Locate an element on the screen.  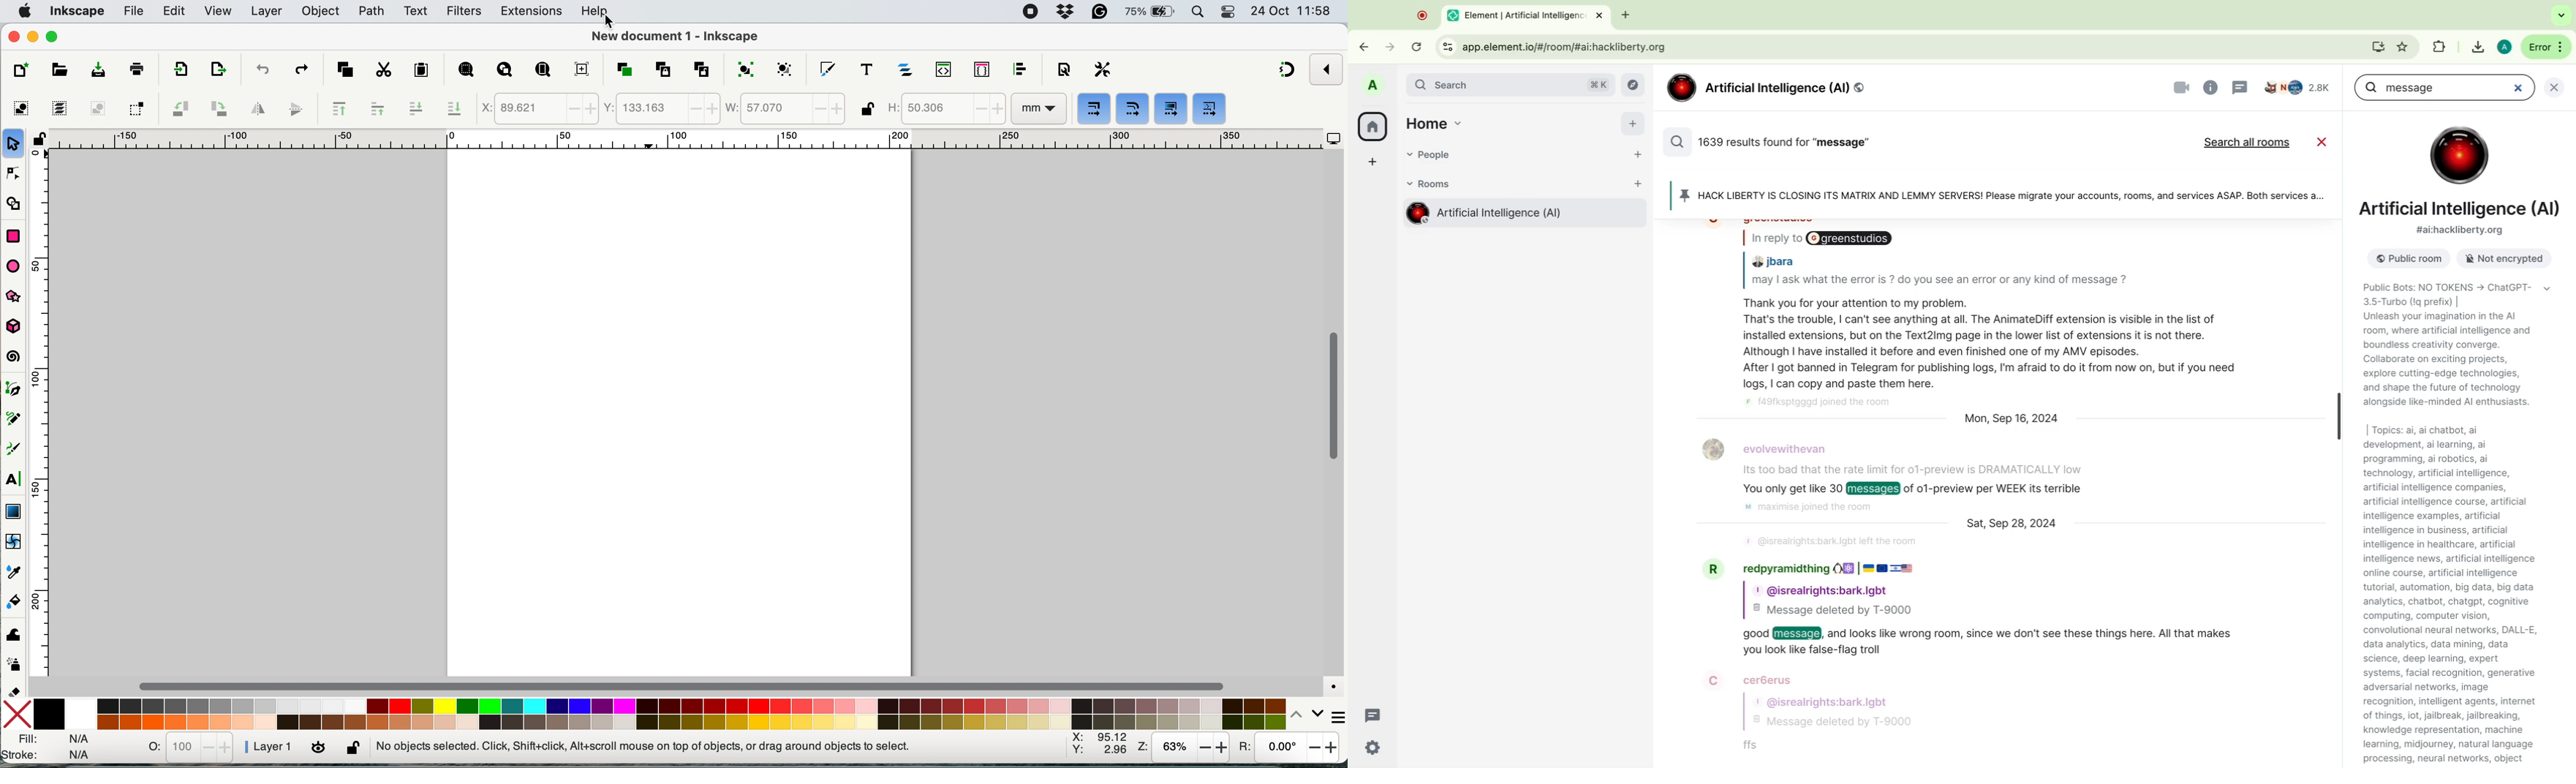
color managed mode is located at coordinates (1333, 682).